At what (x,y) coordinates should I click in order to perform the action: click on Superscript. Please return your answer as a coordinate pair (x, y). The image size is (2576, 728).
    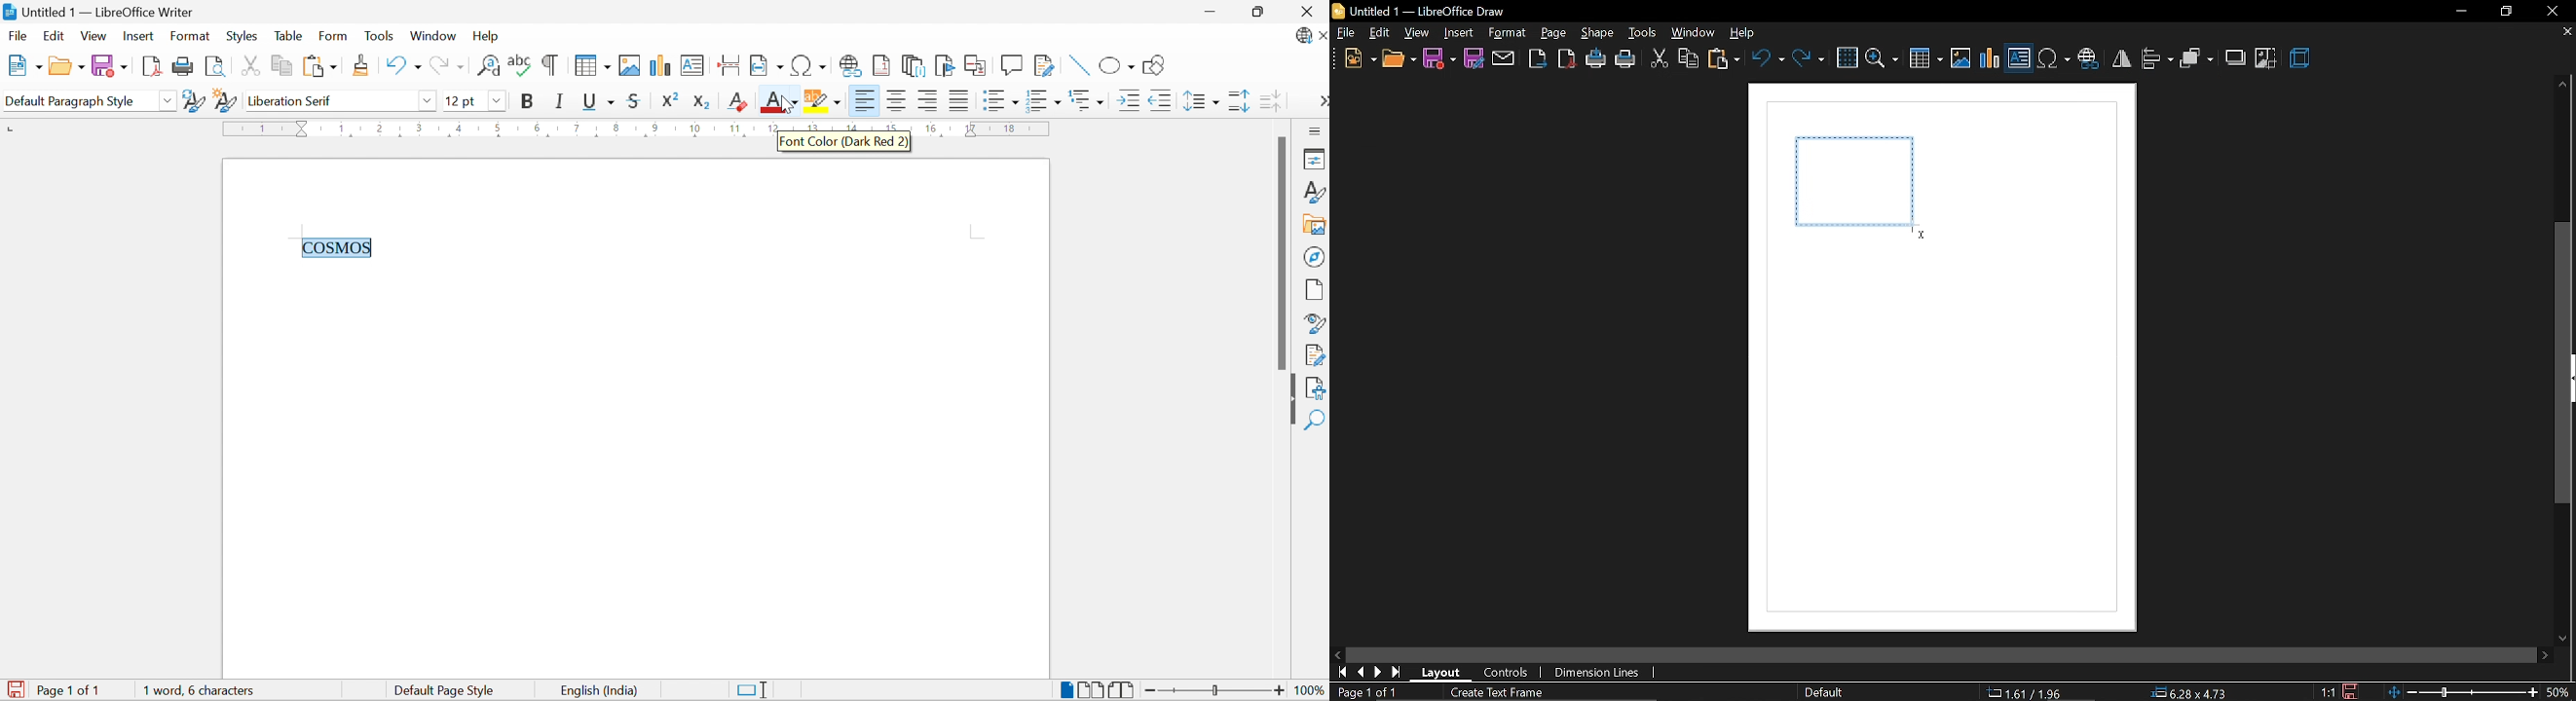
    Looking at the image, I should click on (675, 99).